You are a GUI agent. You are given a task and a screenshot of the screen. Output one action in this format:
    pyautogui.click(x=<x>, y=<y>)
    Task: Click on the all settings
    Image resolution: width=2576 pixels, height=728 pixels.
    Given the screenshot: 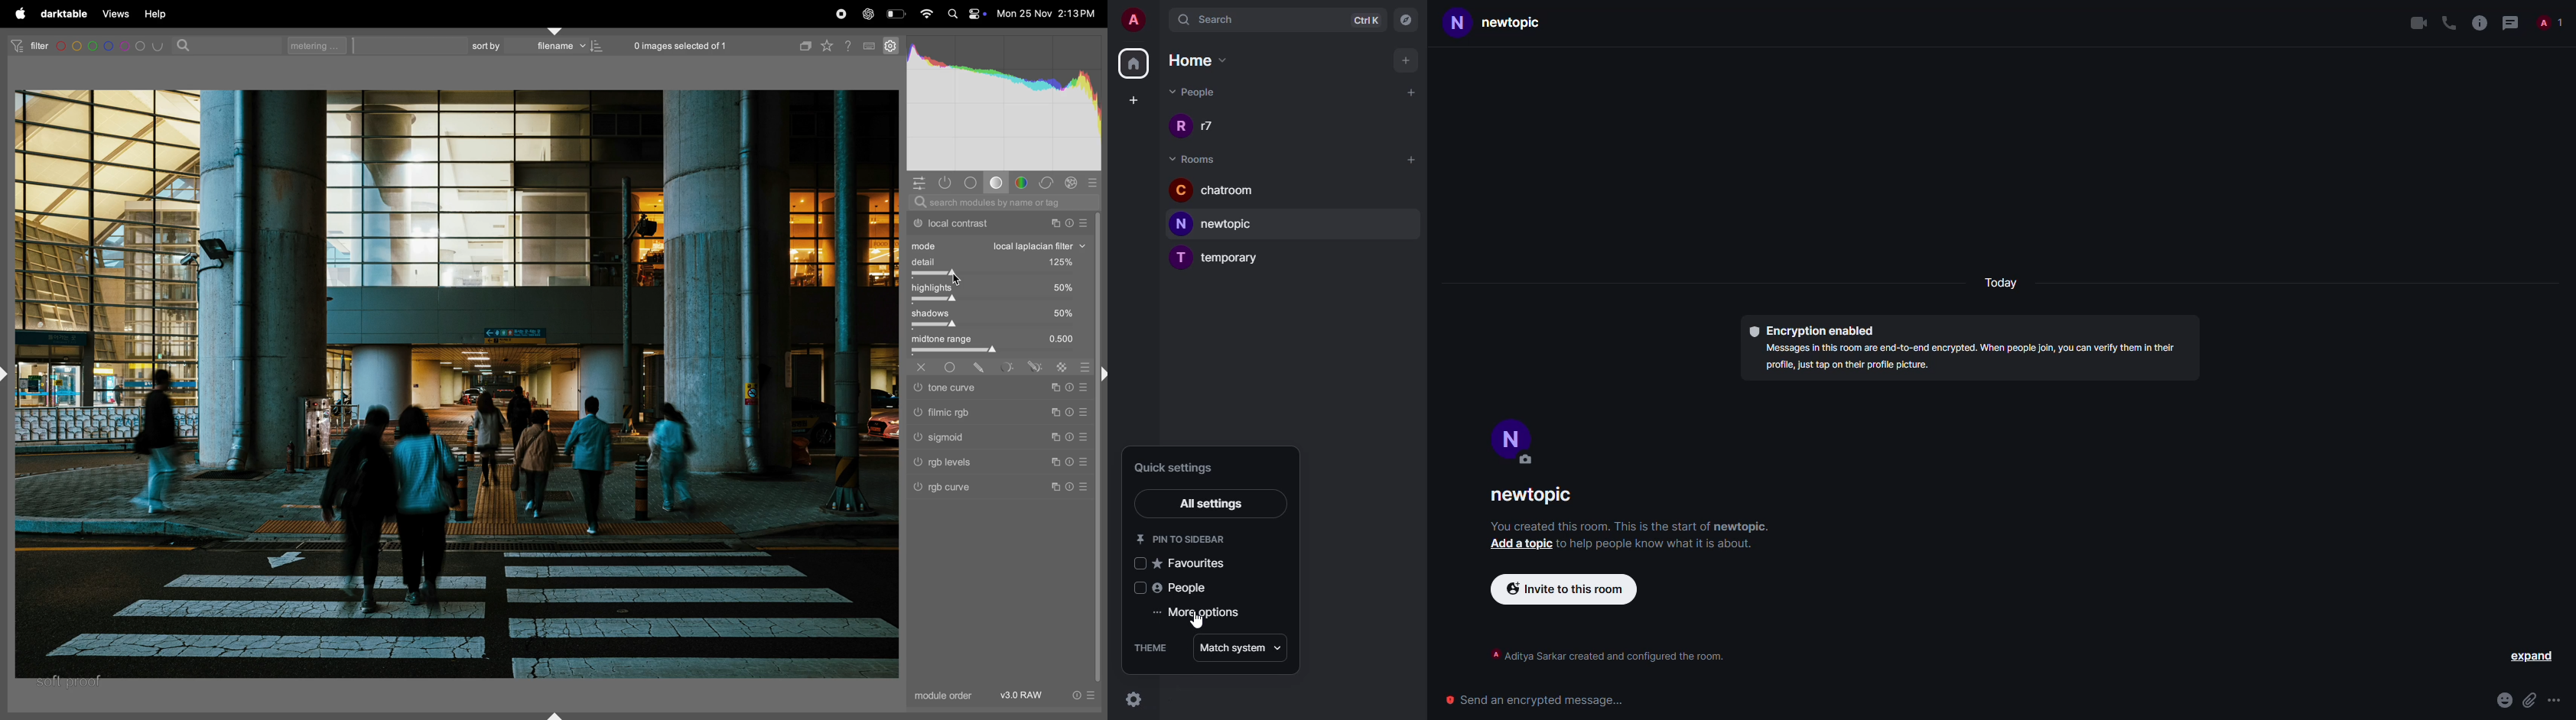 What is the action you would take?
    pyautogui.click(x=1214, y=504)
    